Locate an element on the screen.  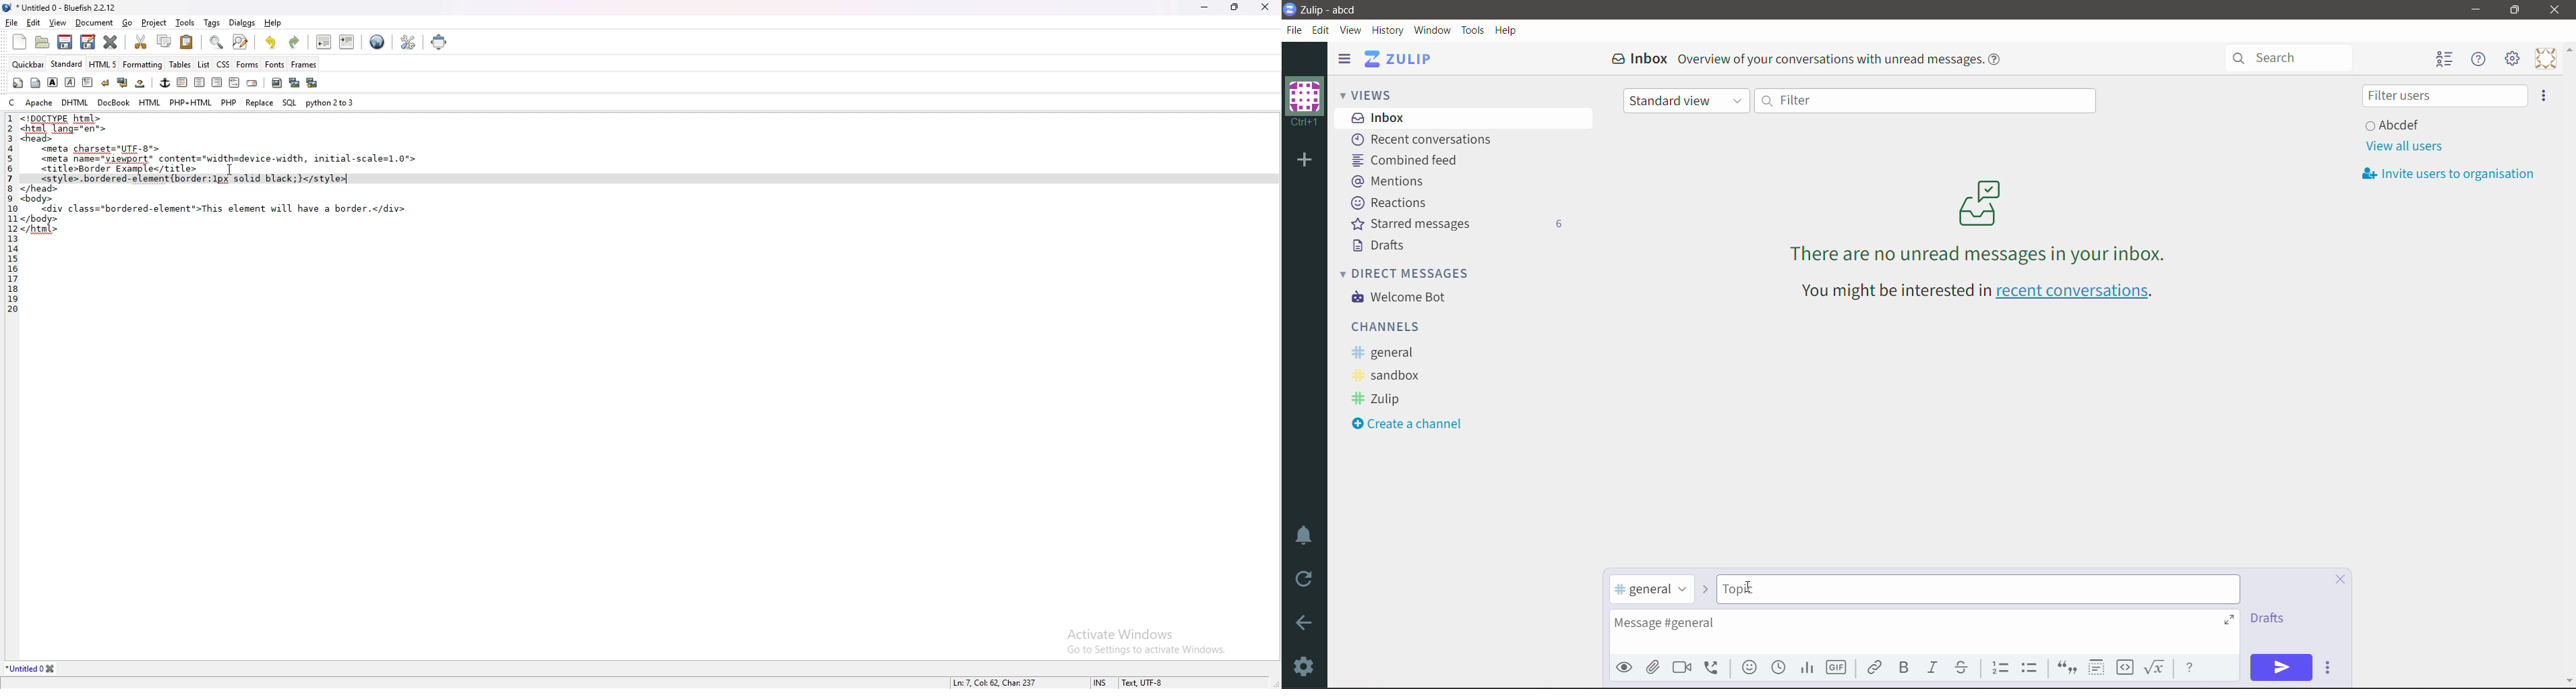
Add GIF is located at coordinates (1835, 668).